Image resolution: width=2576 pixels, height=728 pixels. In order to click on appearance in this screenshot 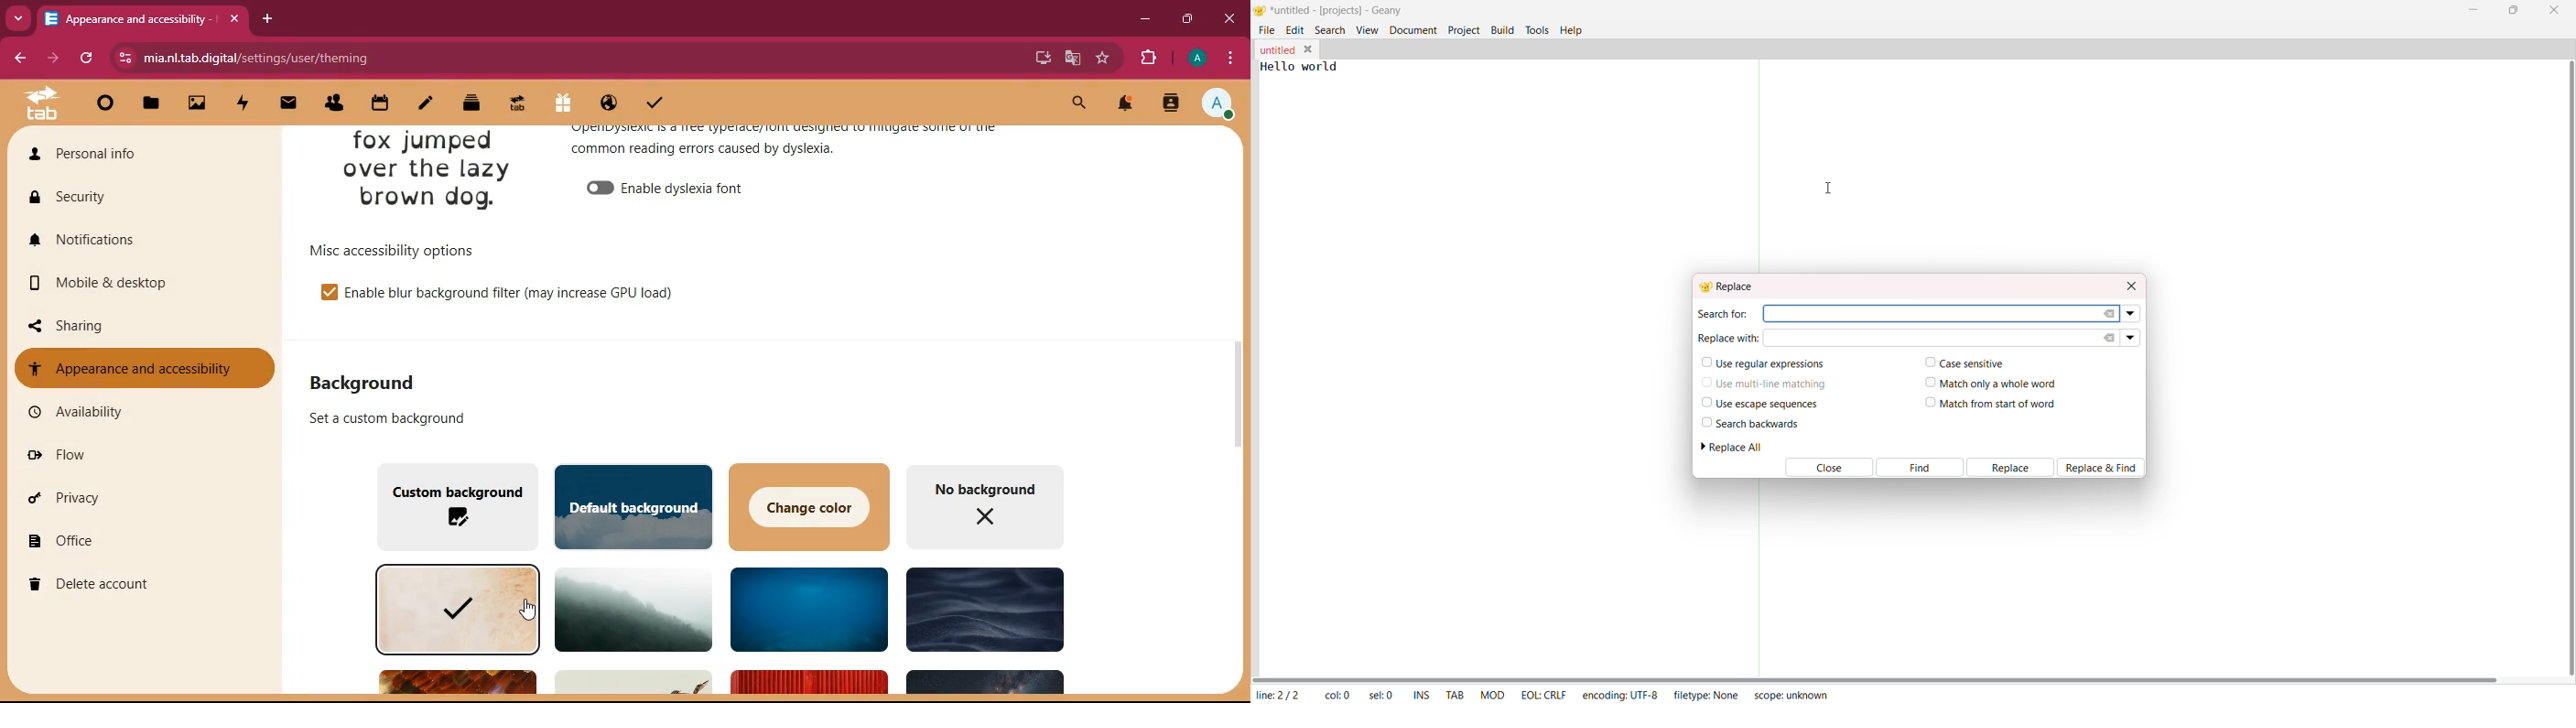, I will do `click(143, 367)`.